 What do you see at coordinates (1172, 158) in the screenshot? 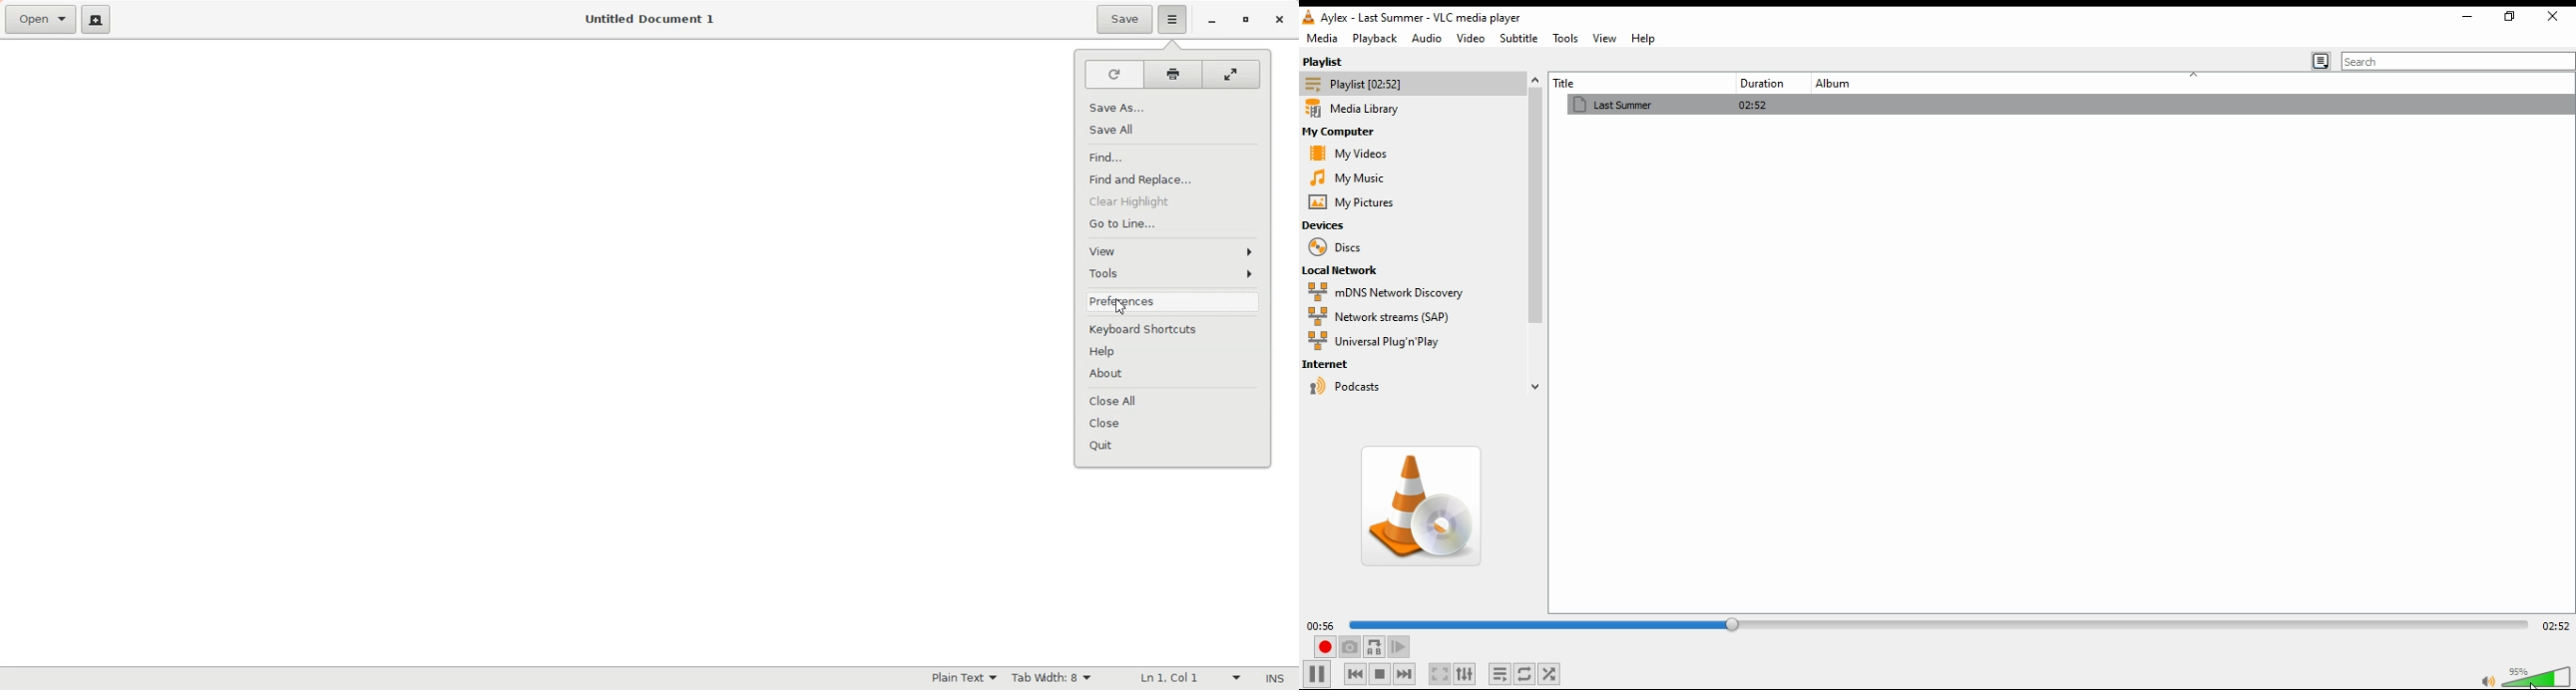
I see `Find` at bounding box center [1172, 158].